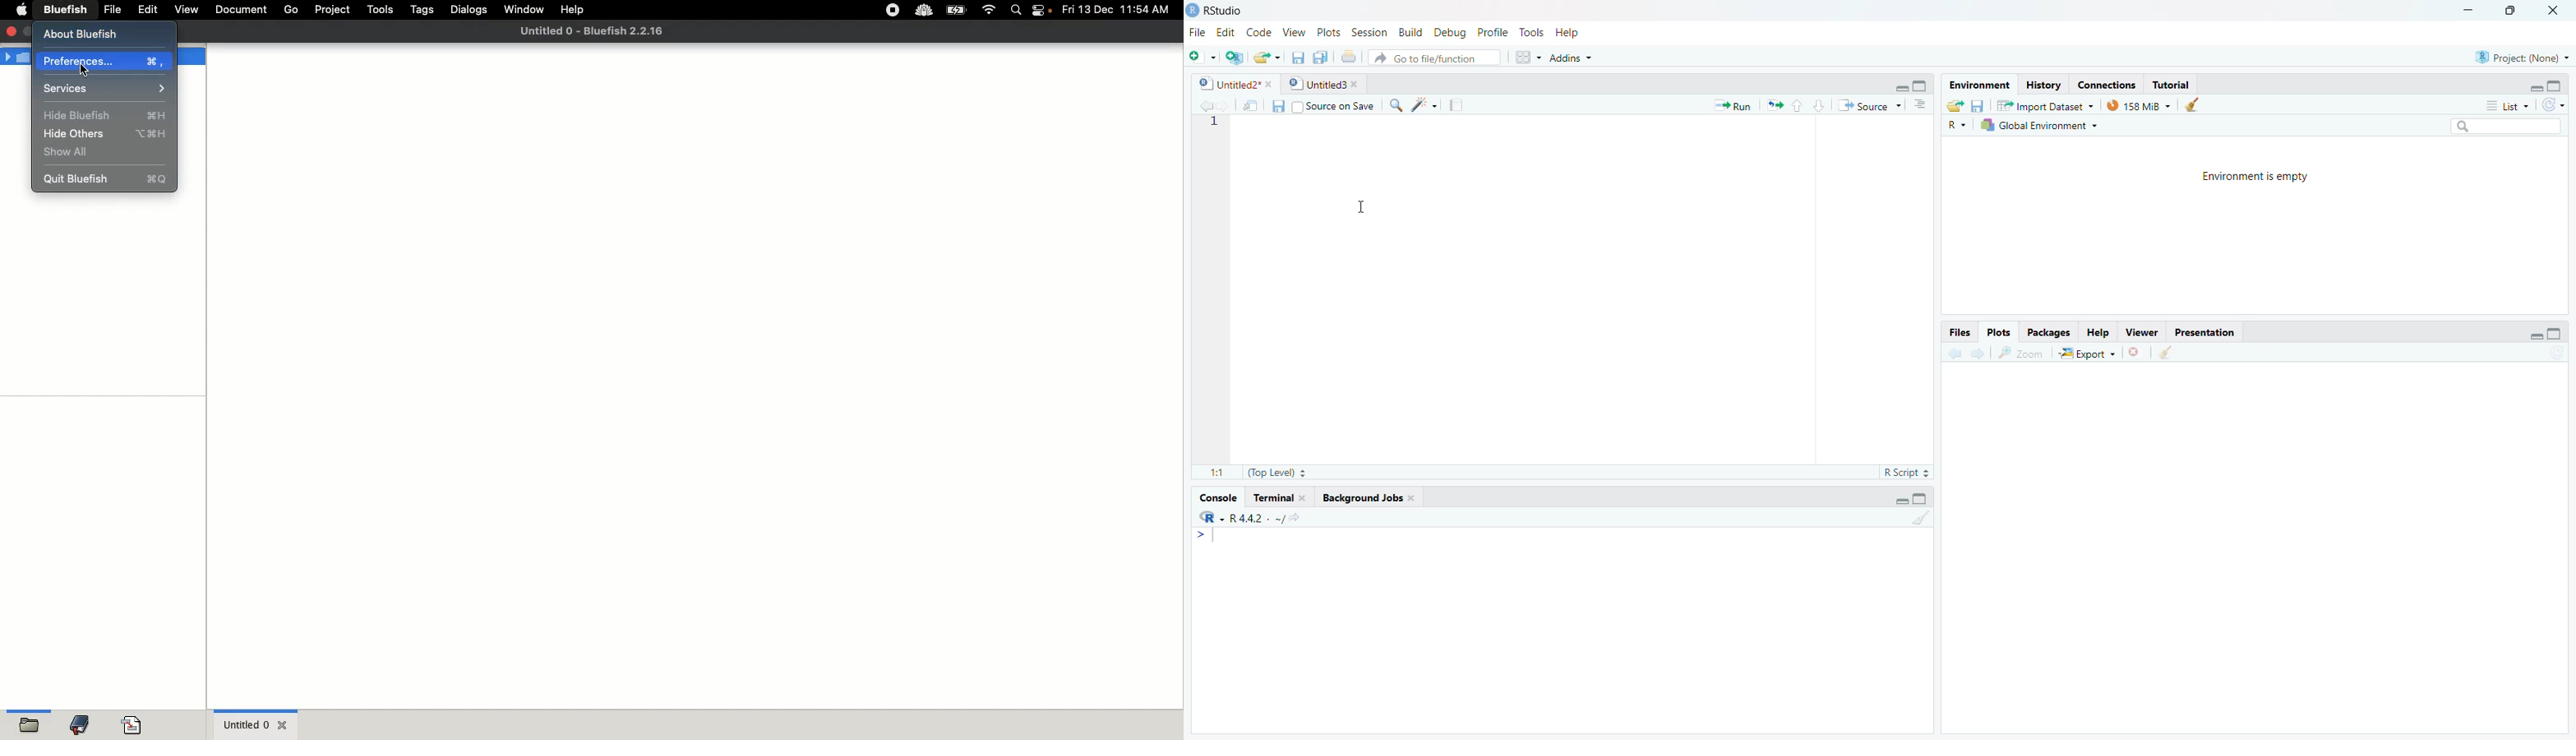 This screenshot has height=756, width=2576. I want to click on Tools, so click(381, 9).